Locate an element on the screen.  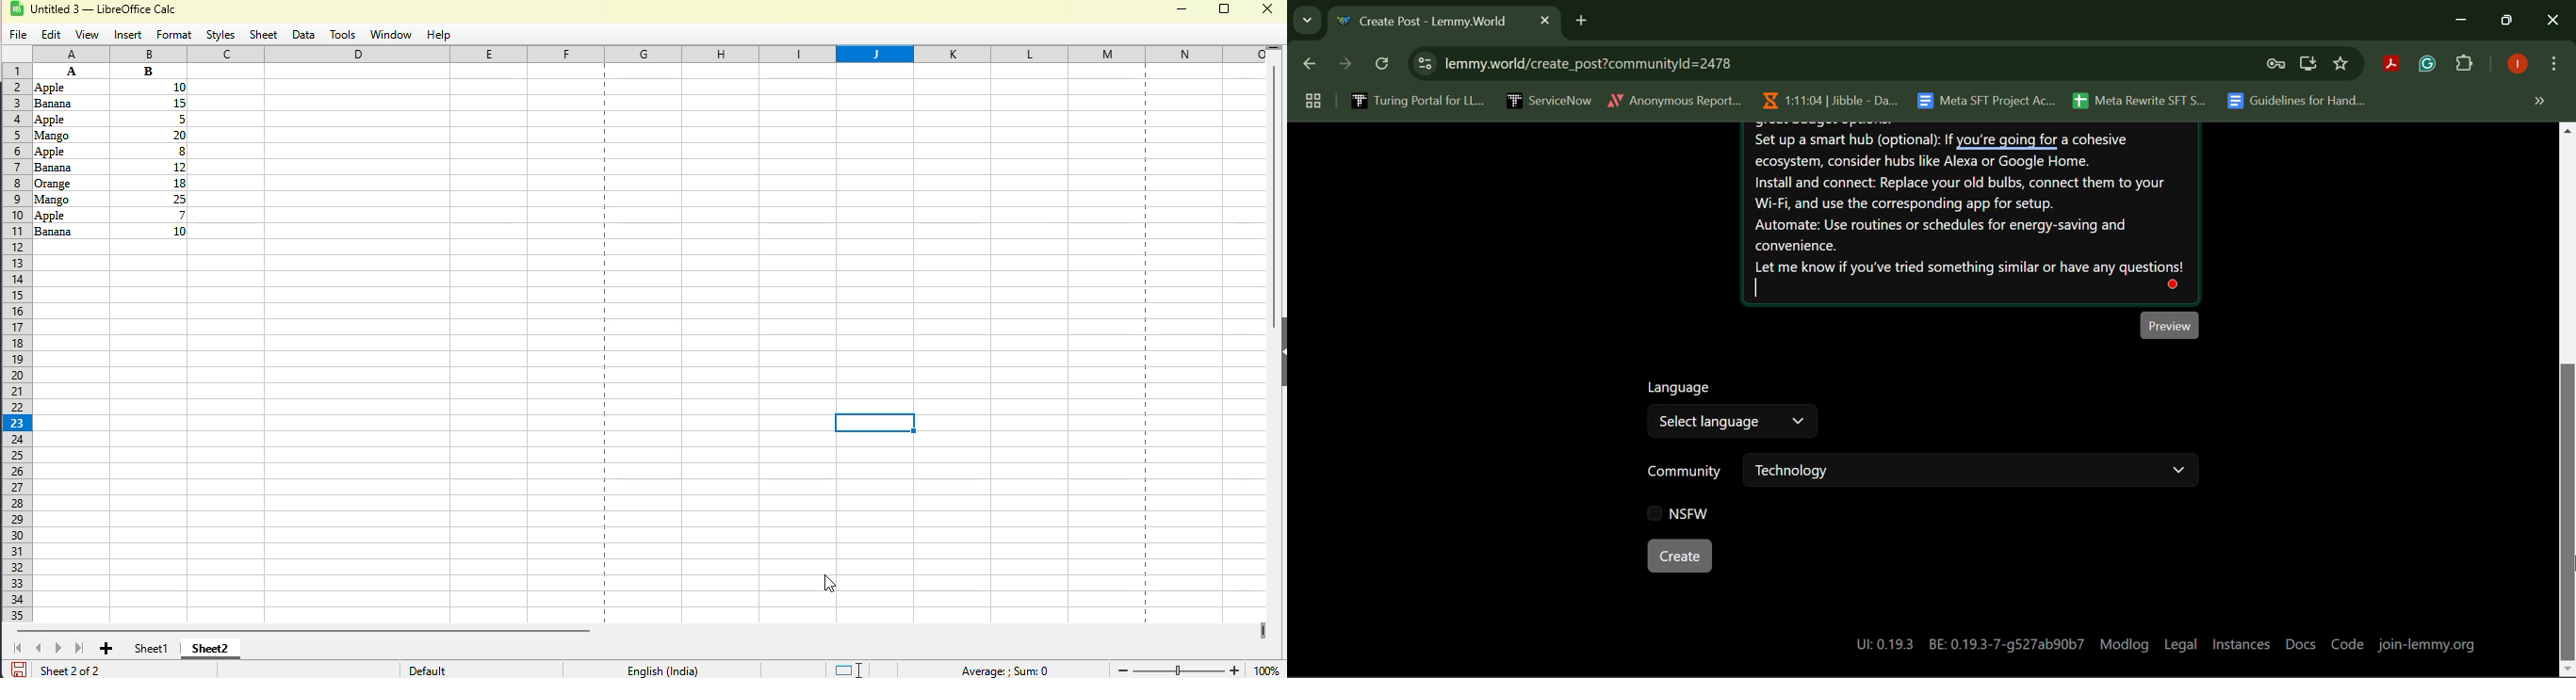
 is located at coordinates (70, 119).